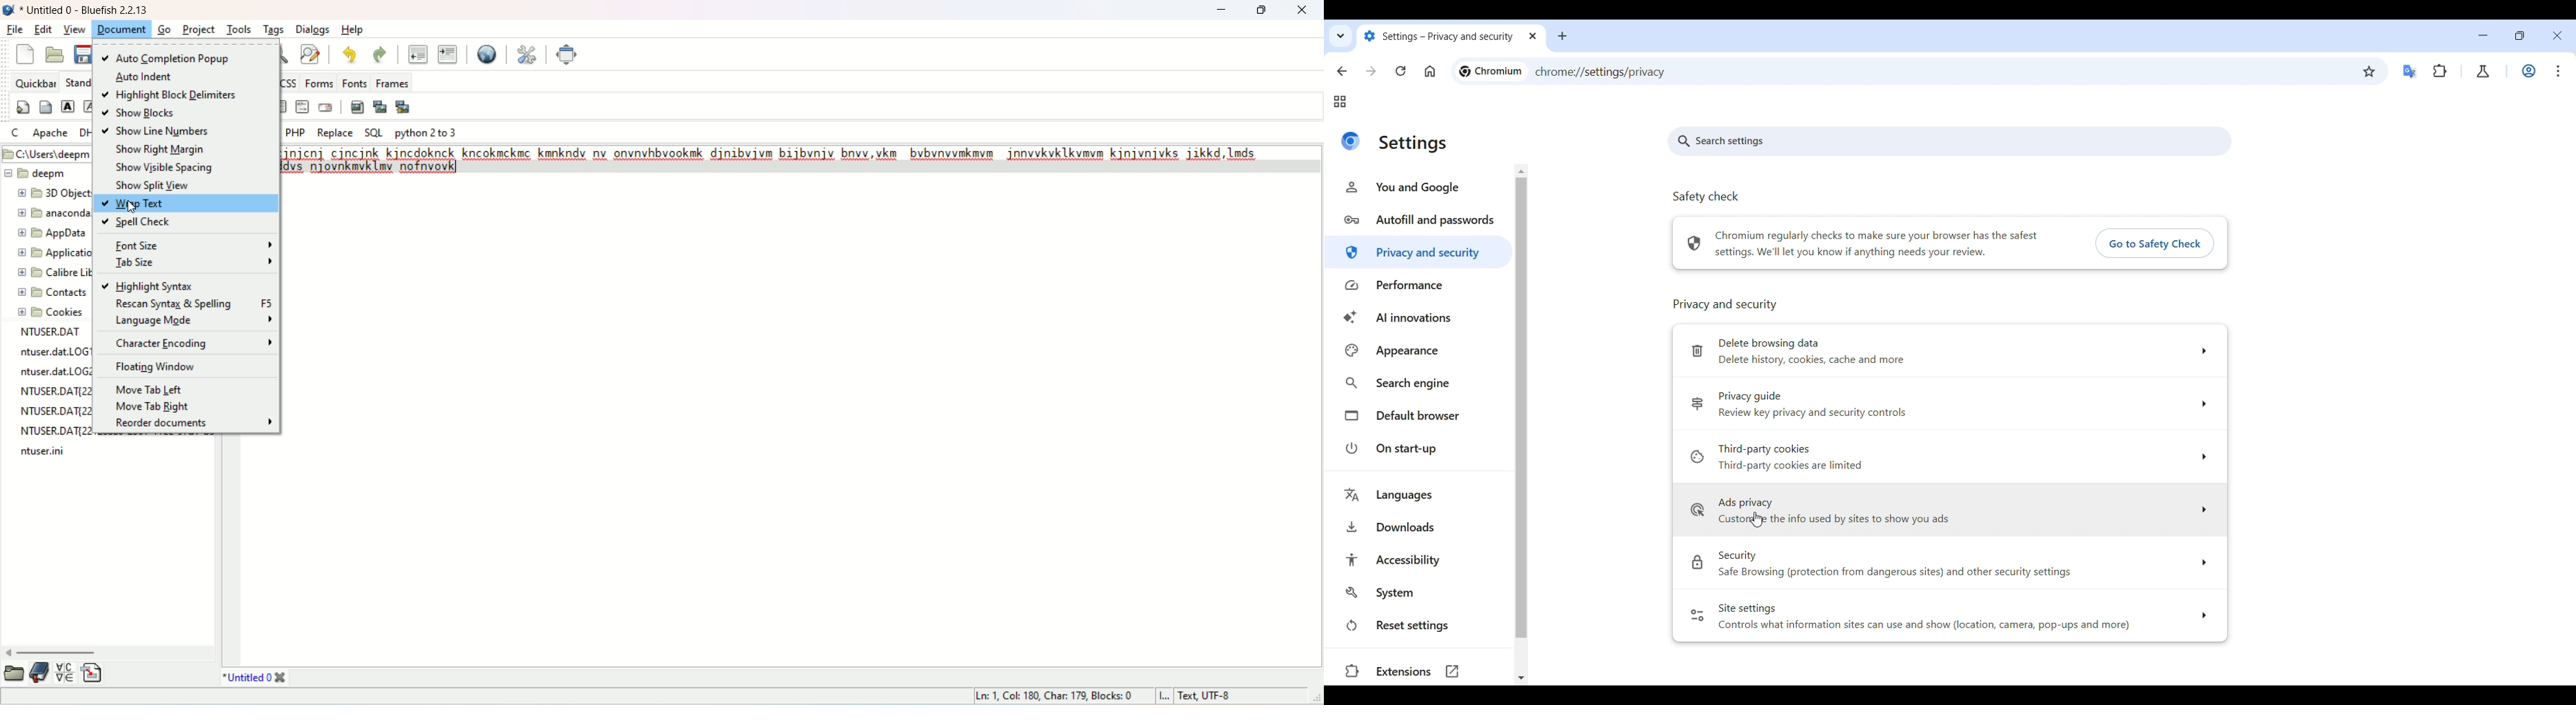 The image size is (2576, 728). Describe the element at coordinates (192, 343) in the screenshot. I see `character encoding` at that location.